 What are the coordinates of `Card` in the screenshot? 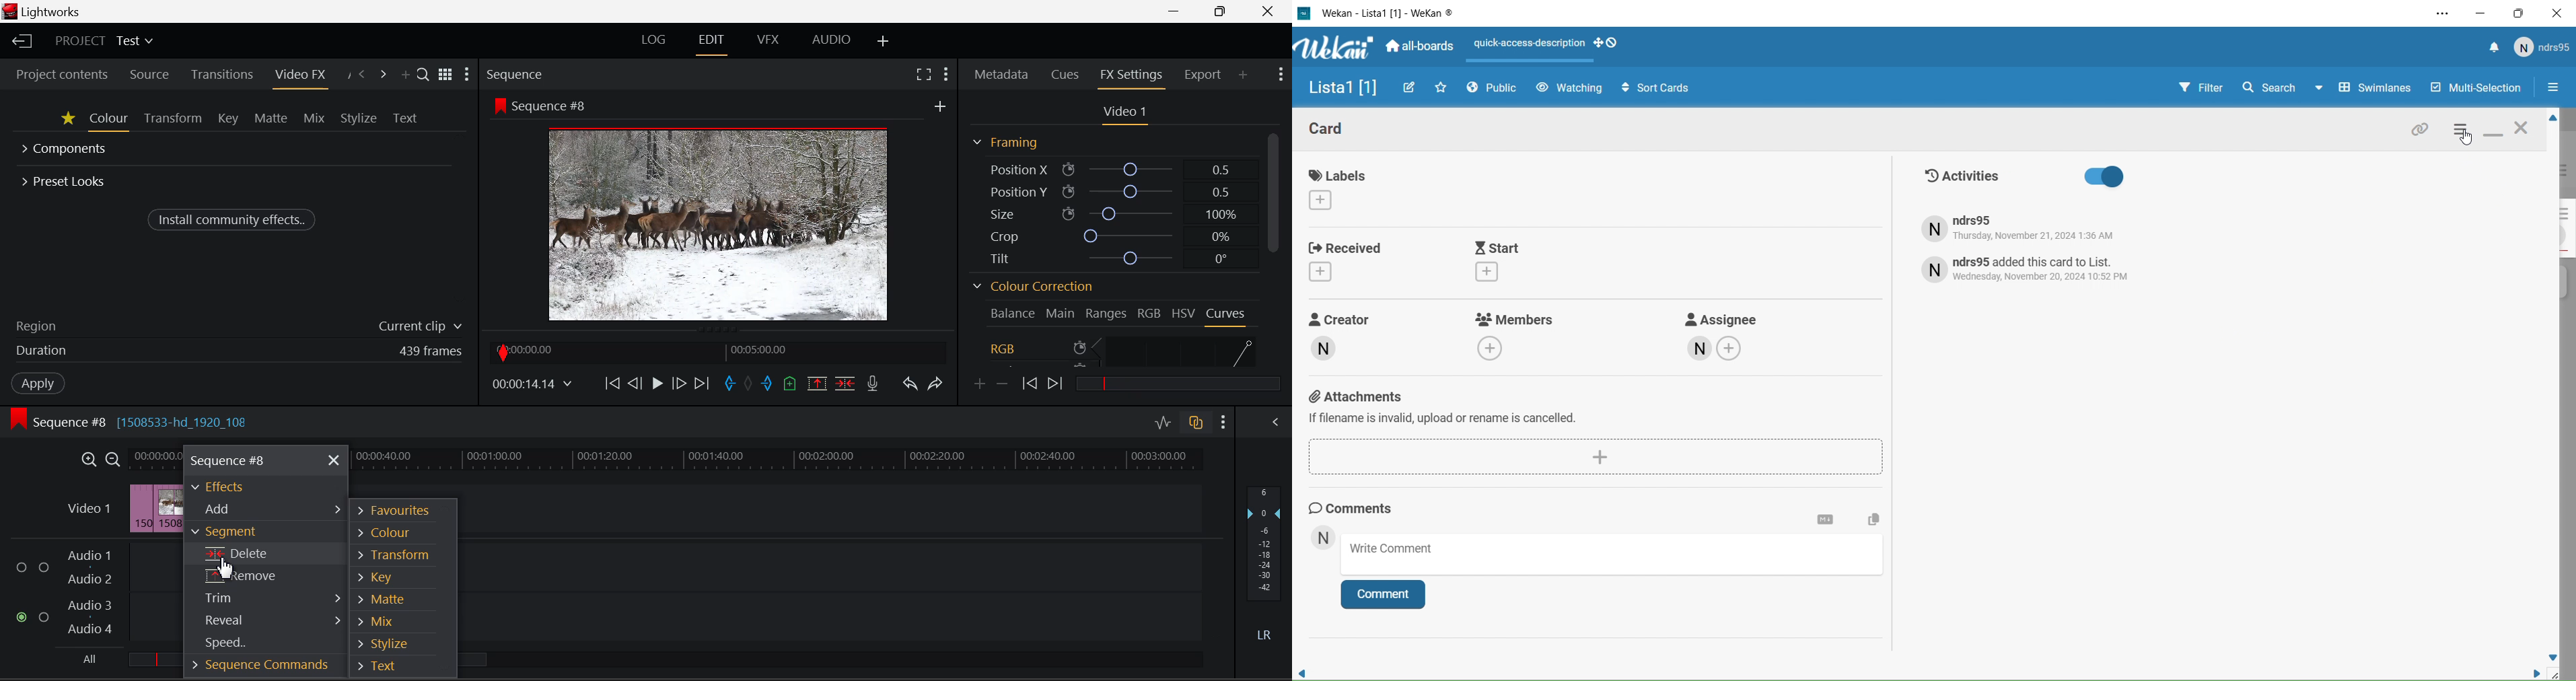 It's located at (1323, 128).